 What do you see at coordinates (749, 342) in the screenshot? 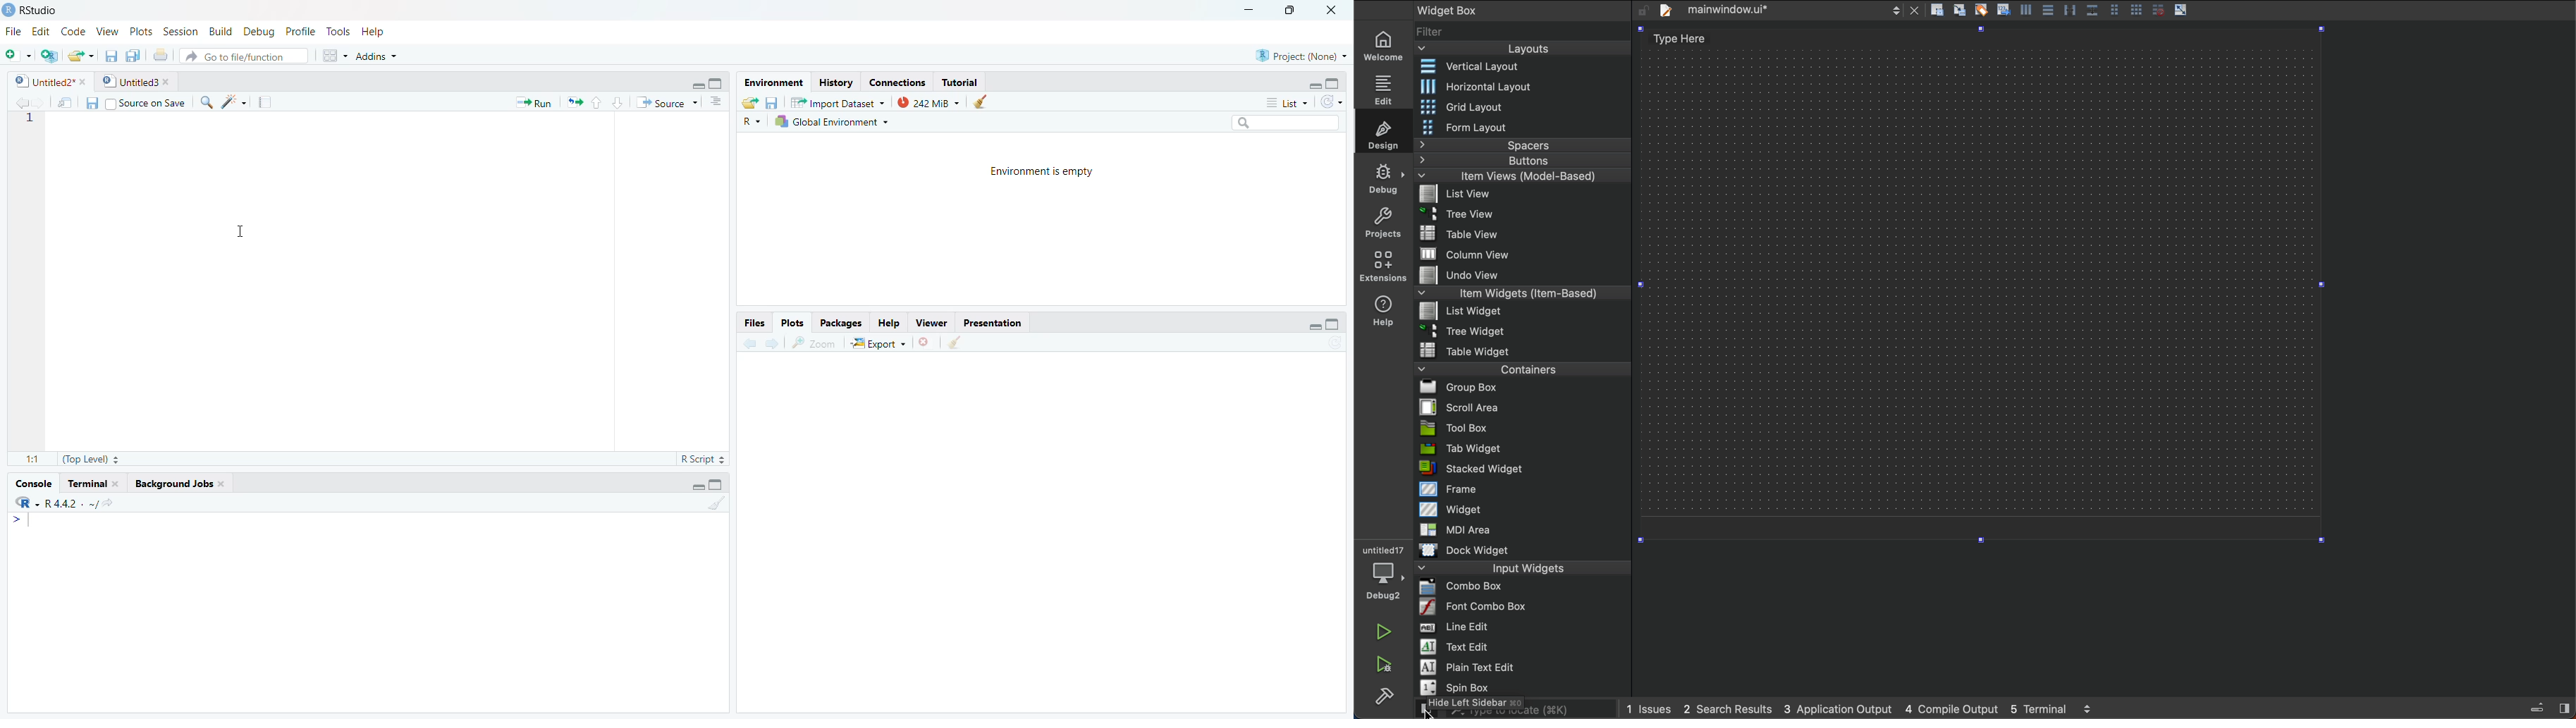
I see `move back` at bounding box center [749, 342].